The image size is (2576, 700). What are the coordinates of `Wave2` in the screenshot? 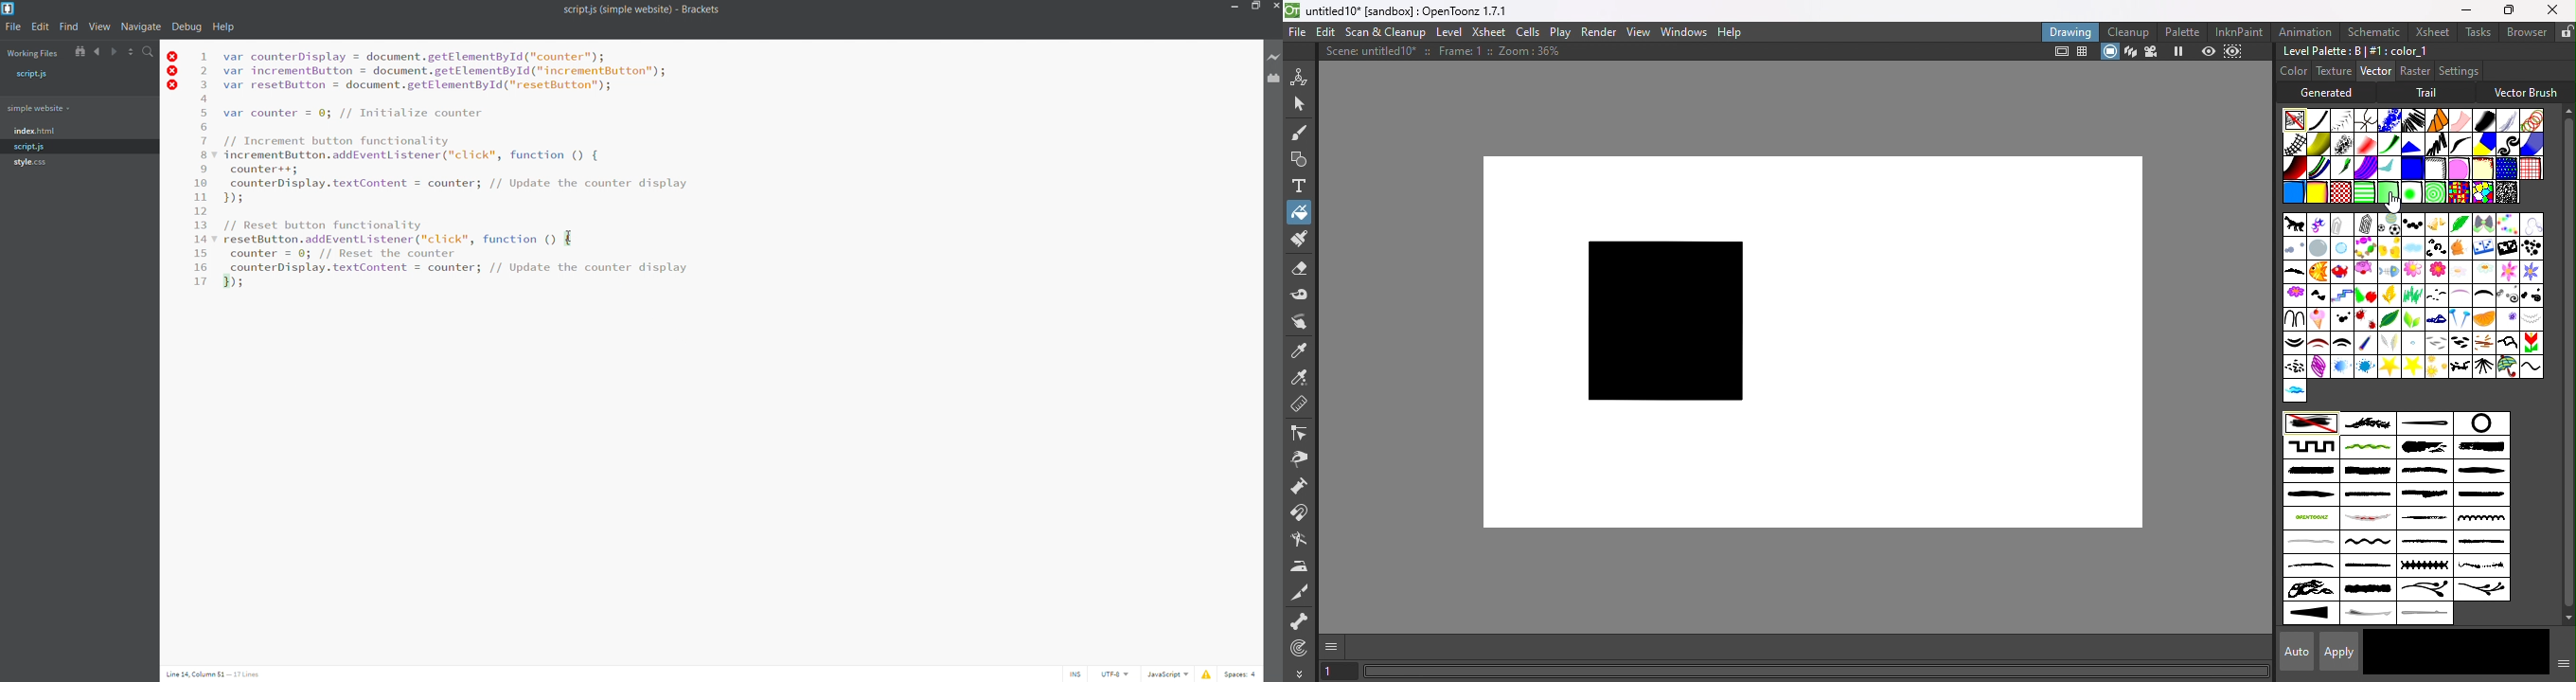 It's located at (2294, 391).